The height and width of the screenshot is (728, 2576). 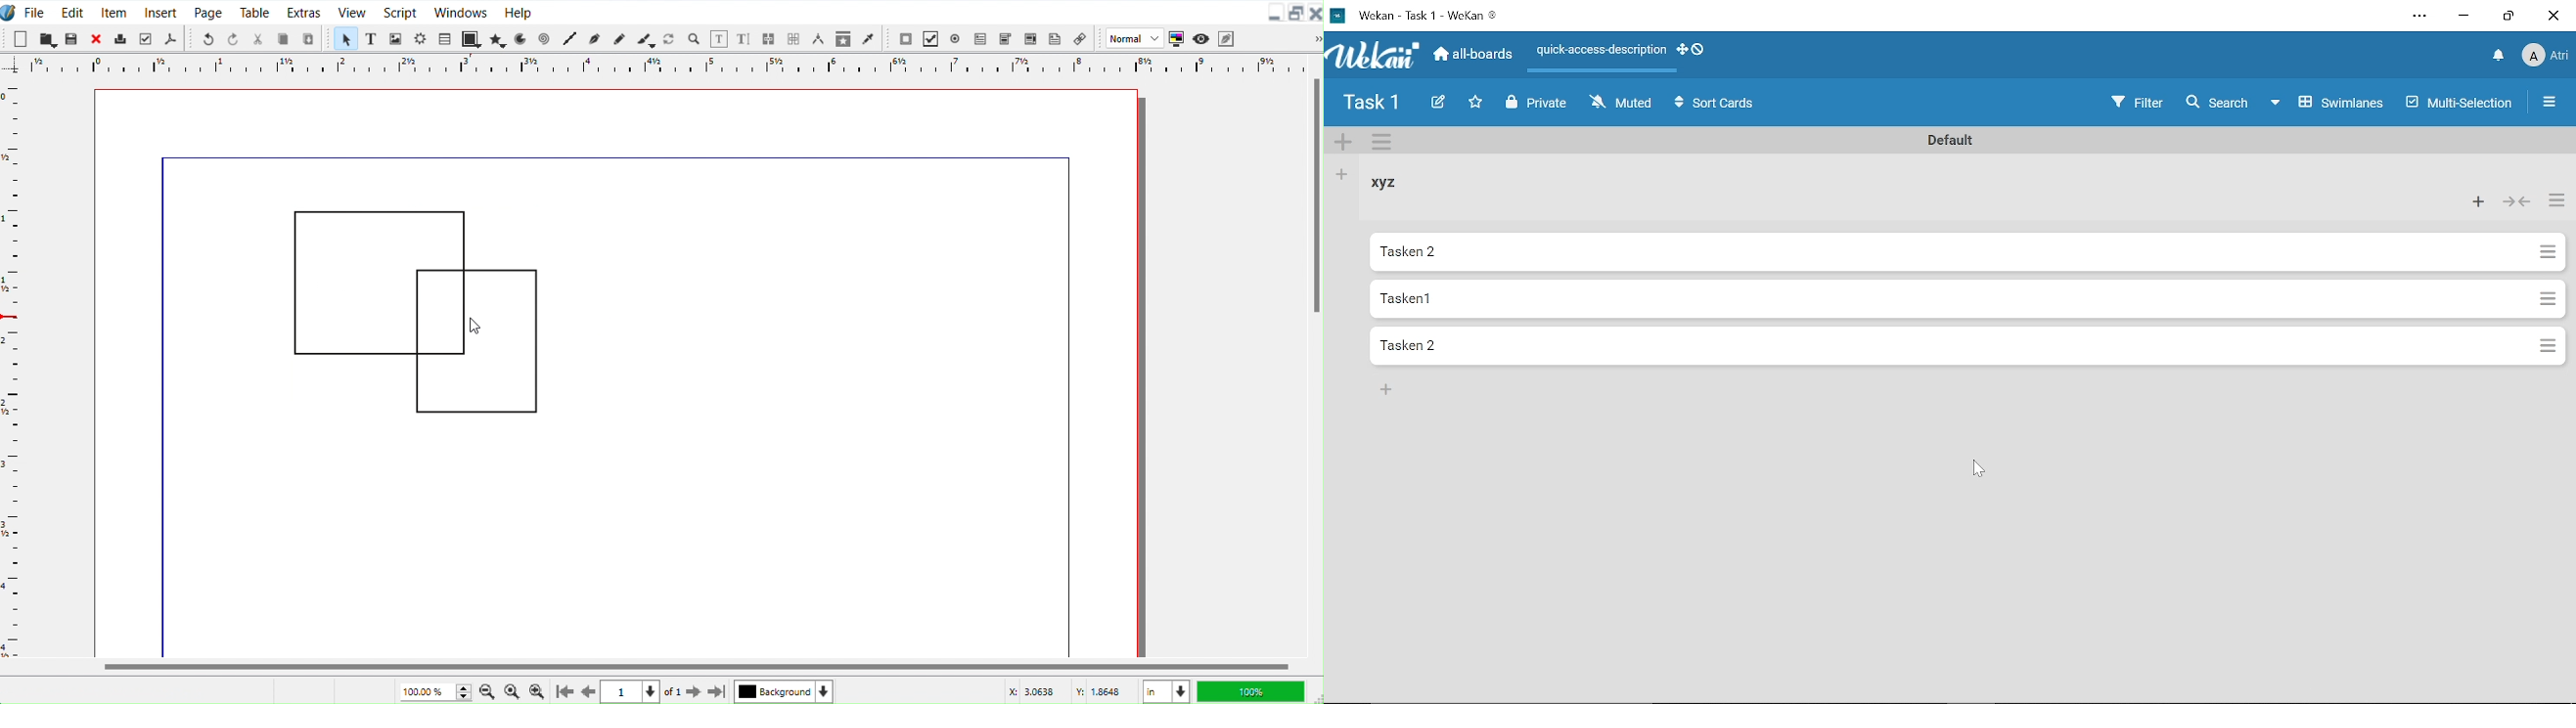 What do you see at coordinates (2551, 104) in the screenshot?
I see `Open/close sidebar` at bounding box center [2551, 104].